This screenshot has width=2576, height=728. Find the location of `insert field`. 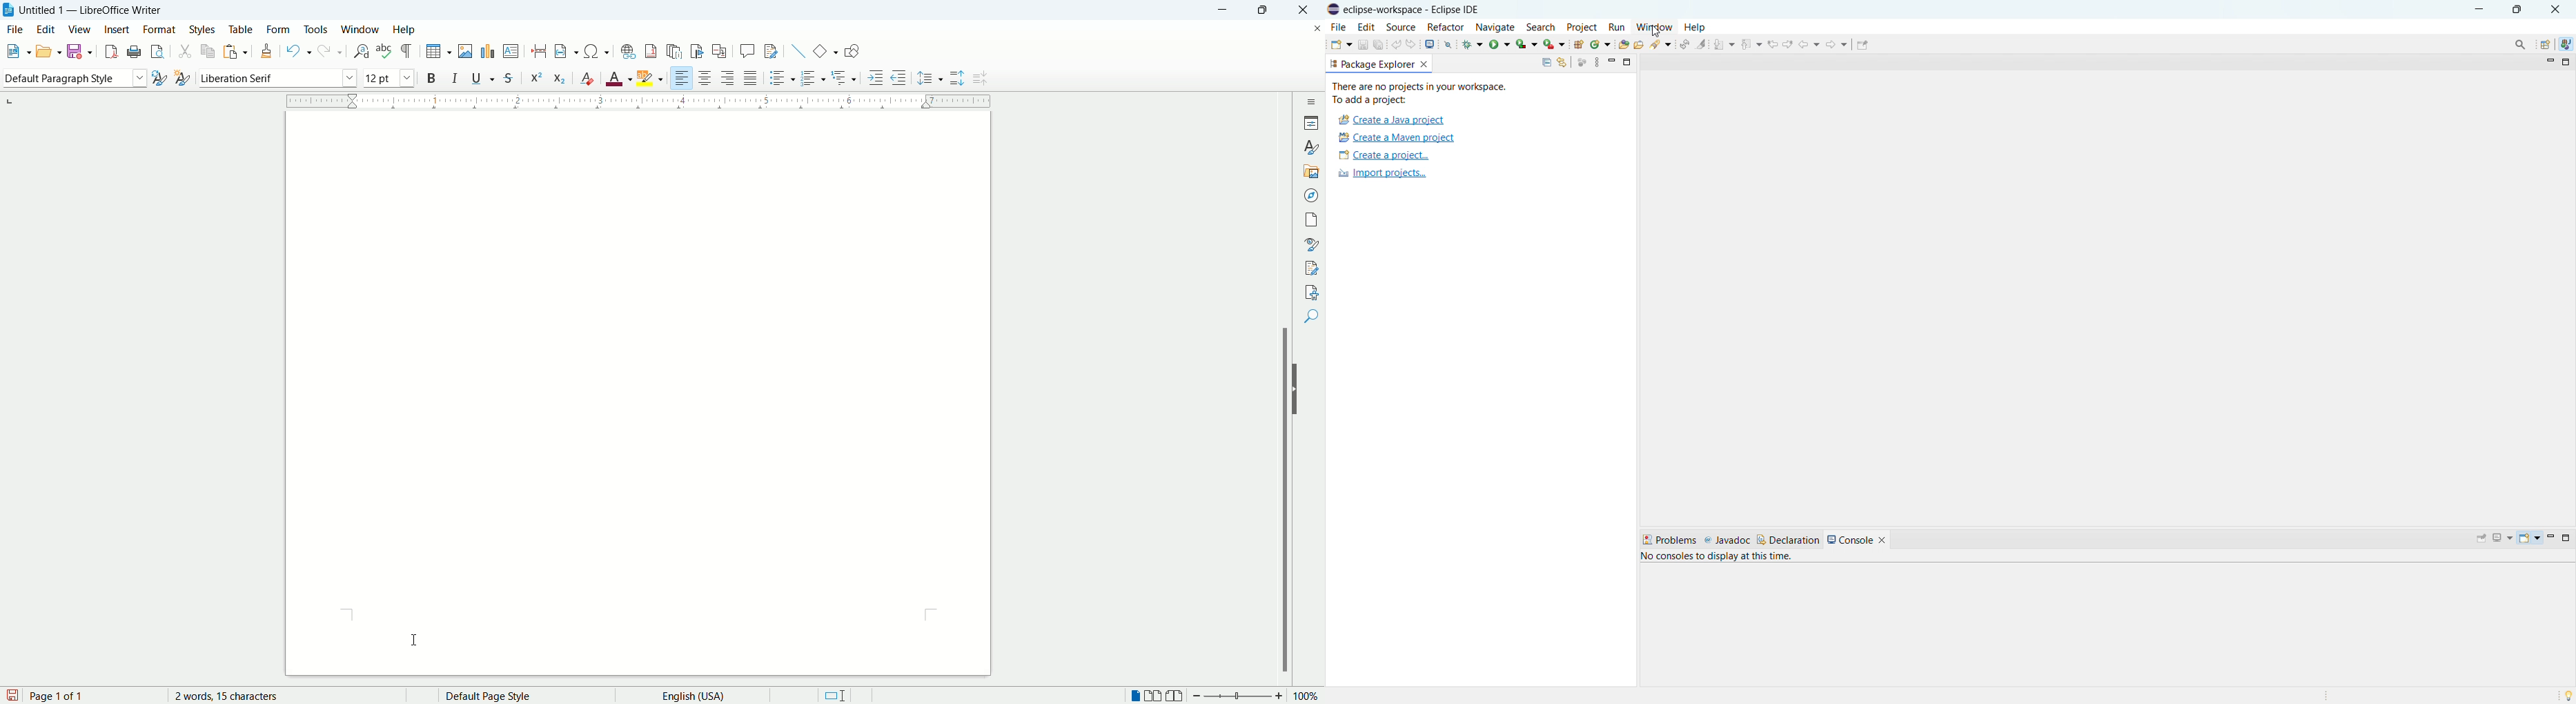

insert field is located at coordinates (566, 52).